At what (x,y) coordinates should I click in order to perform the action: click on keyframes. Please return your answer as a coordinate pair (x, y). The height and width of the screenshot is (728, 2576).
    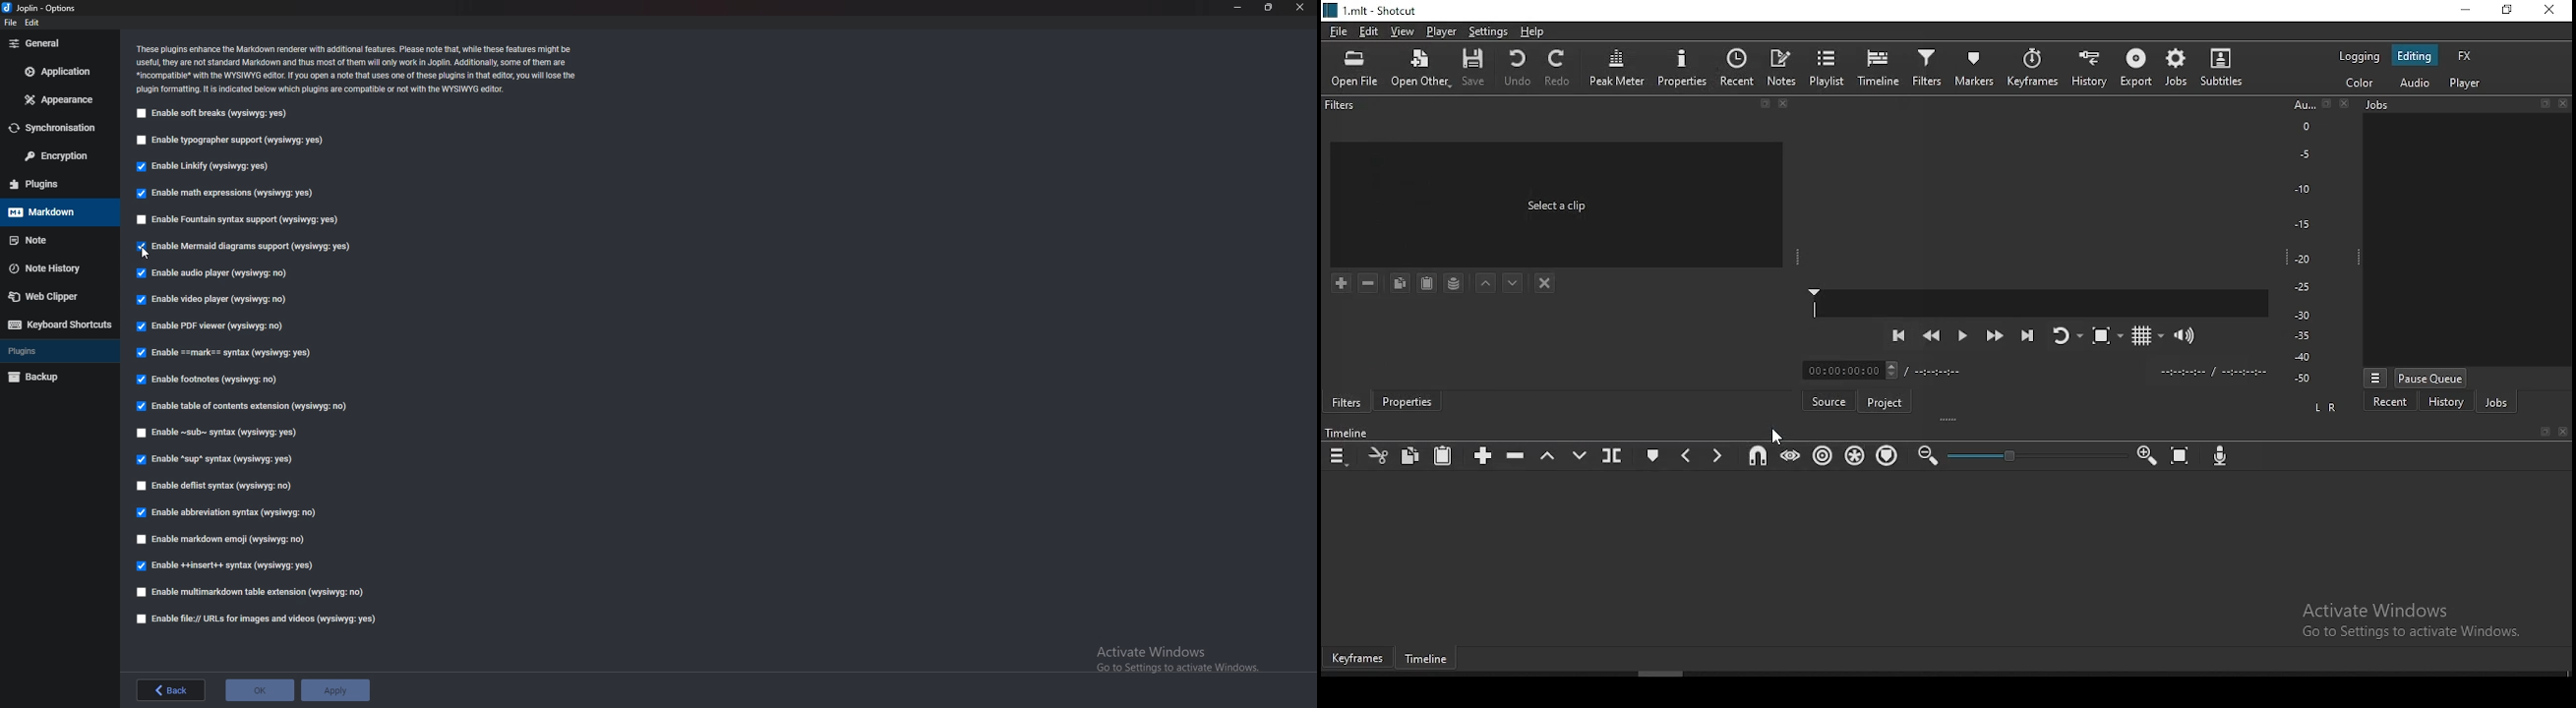
    Looking at the image, I should click on (2032, 67).